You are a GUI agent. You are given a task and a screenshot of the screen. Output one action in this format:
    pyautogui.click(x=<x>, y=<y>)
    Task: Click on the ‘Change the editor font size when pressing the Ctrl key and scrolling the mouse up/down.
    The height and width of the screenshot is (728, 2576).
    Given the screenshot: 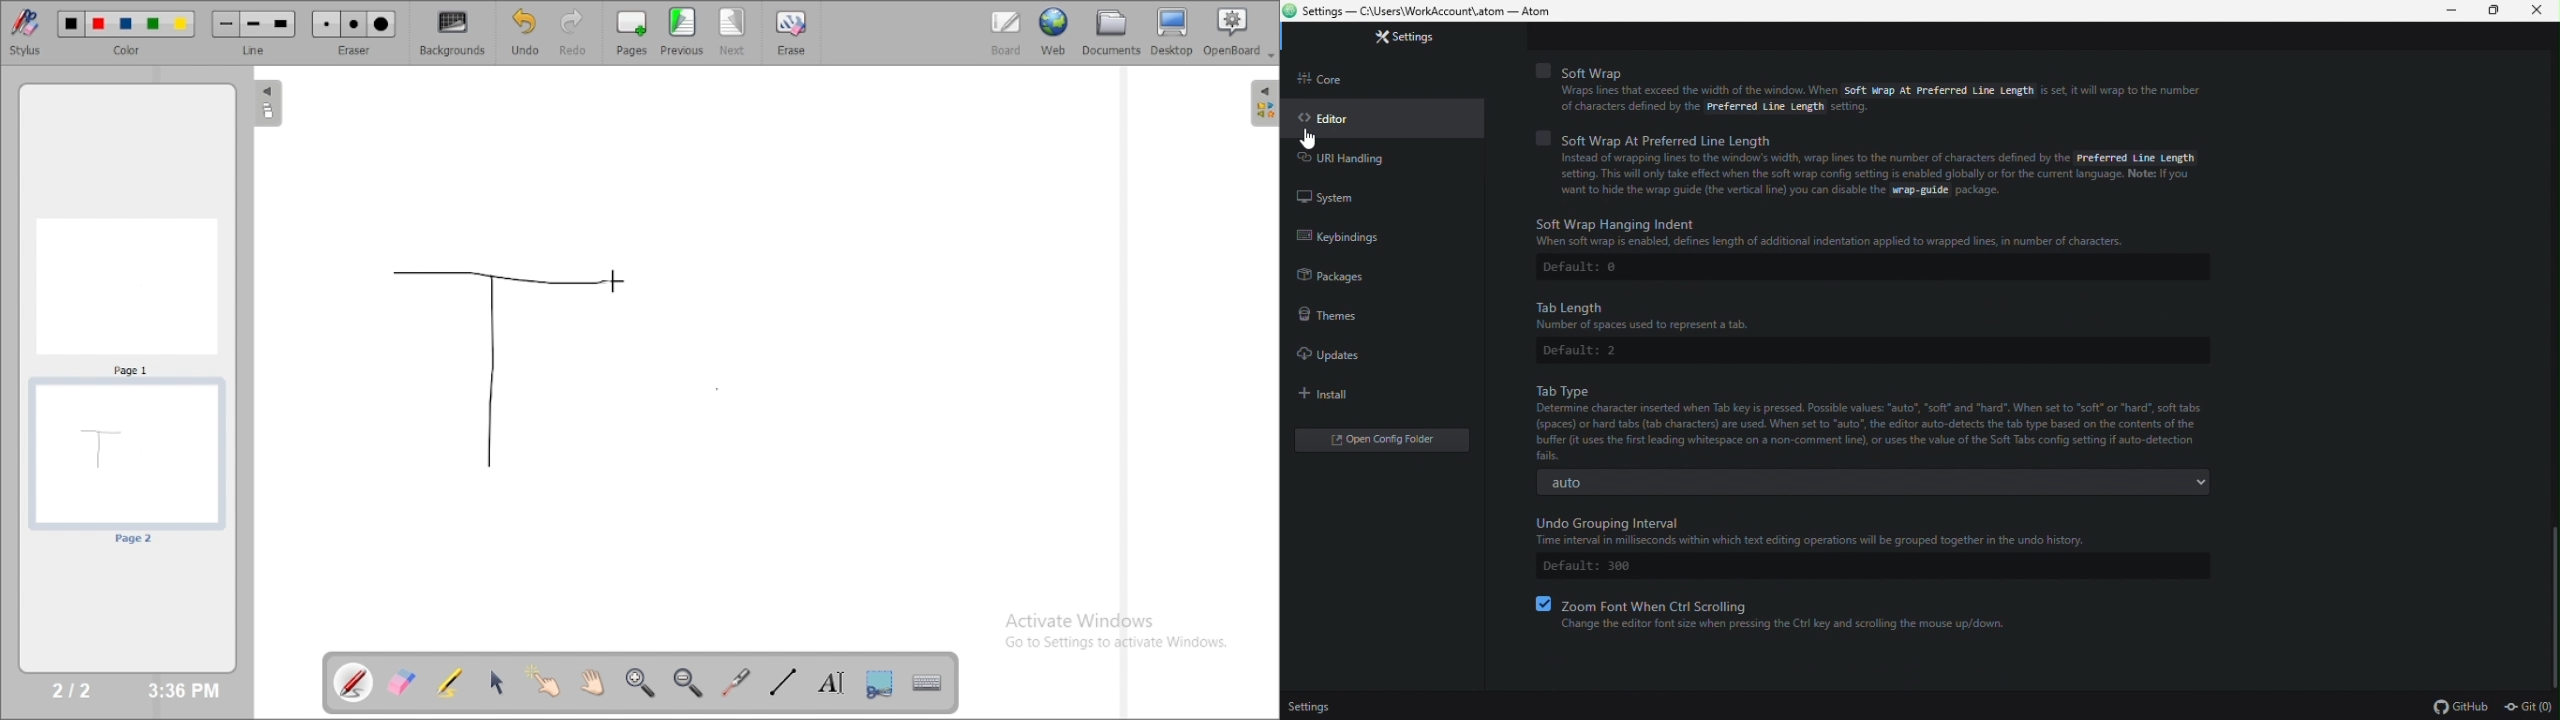 What is the action you would take?
    pyautogui.click(x=1794, y=626)
    